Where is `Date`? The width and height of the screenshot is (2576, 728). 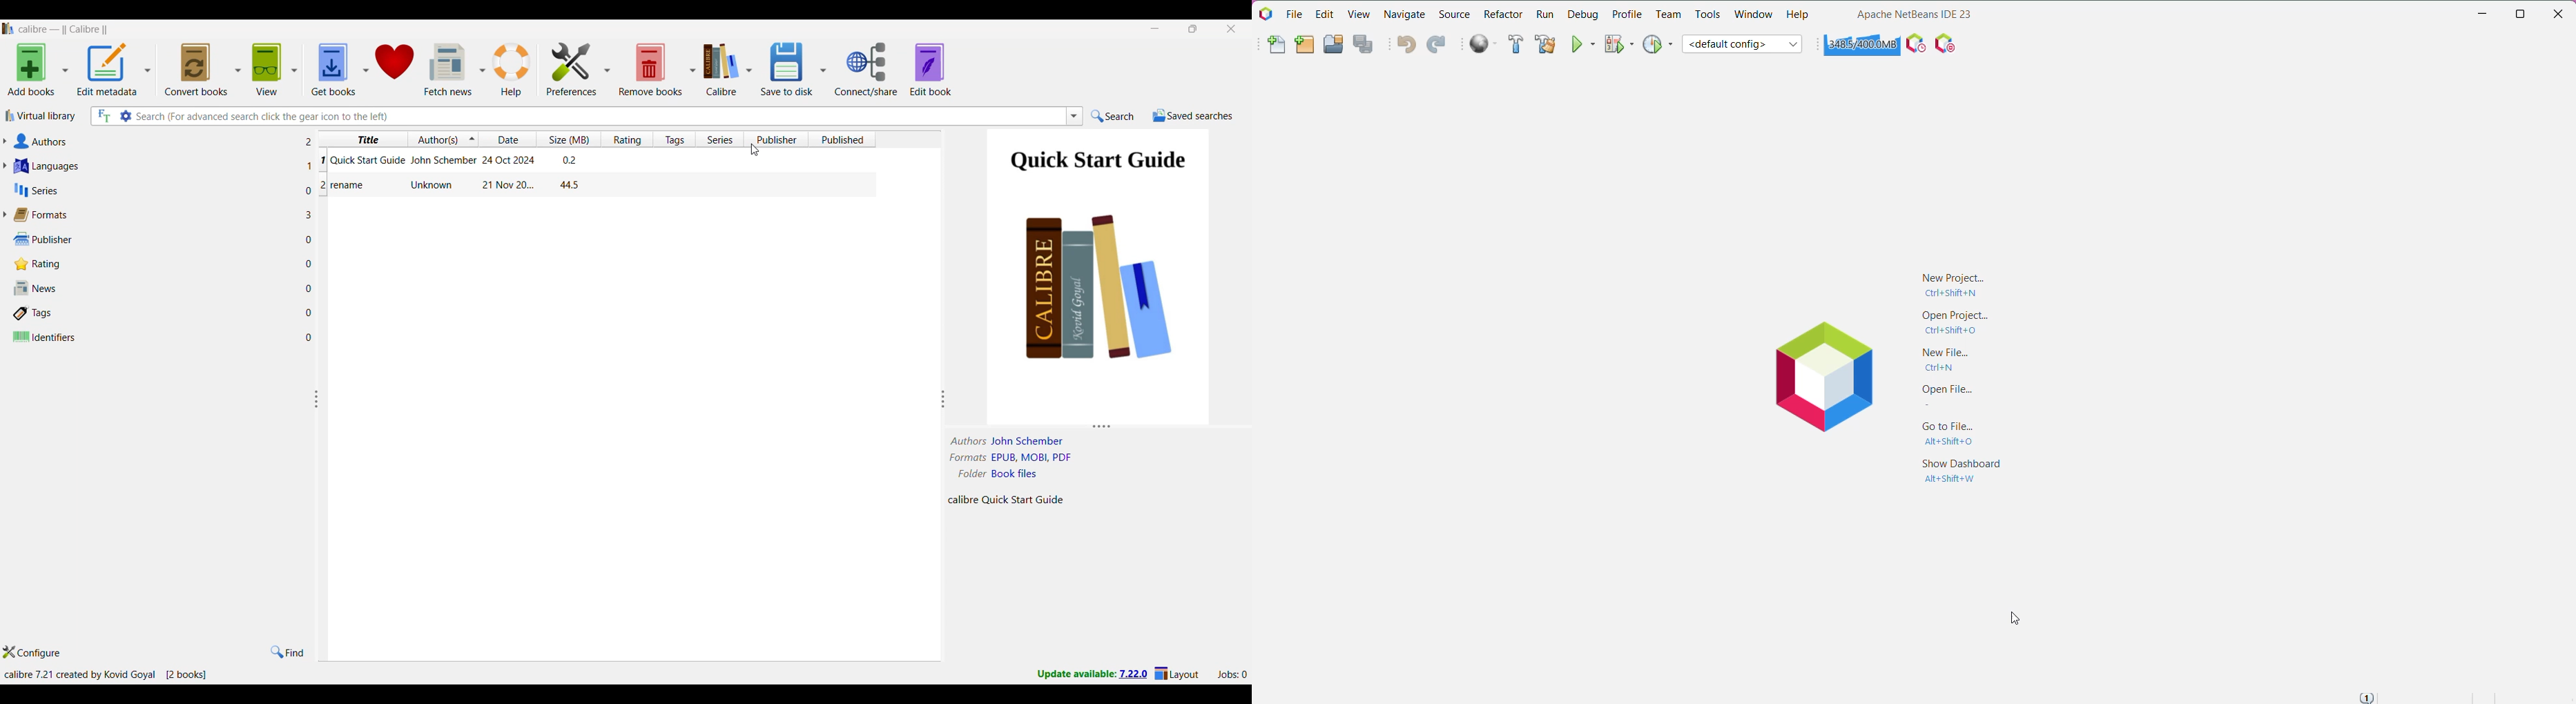
Date is located at coordinates (506, 185).